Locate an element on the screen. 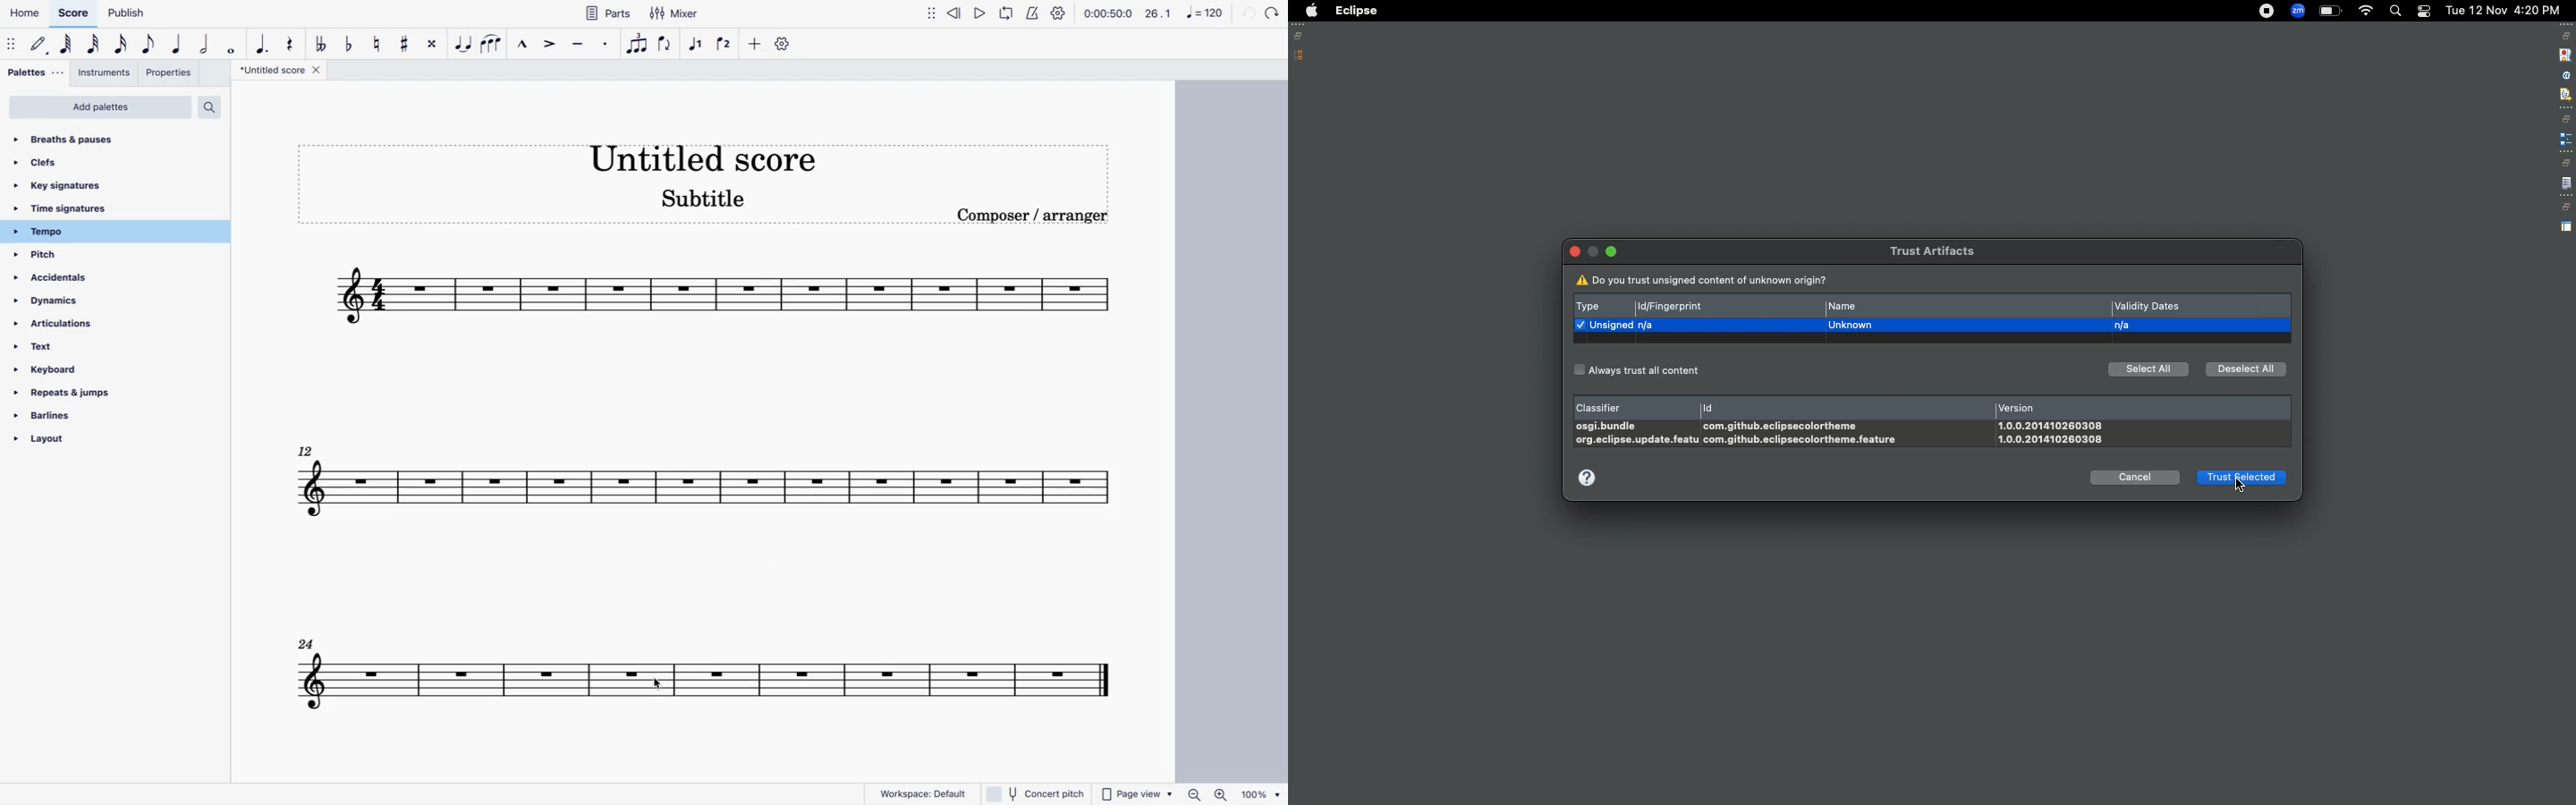 This screenshot has height=812, width=2576. time is located at coordinates (1107, 12).